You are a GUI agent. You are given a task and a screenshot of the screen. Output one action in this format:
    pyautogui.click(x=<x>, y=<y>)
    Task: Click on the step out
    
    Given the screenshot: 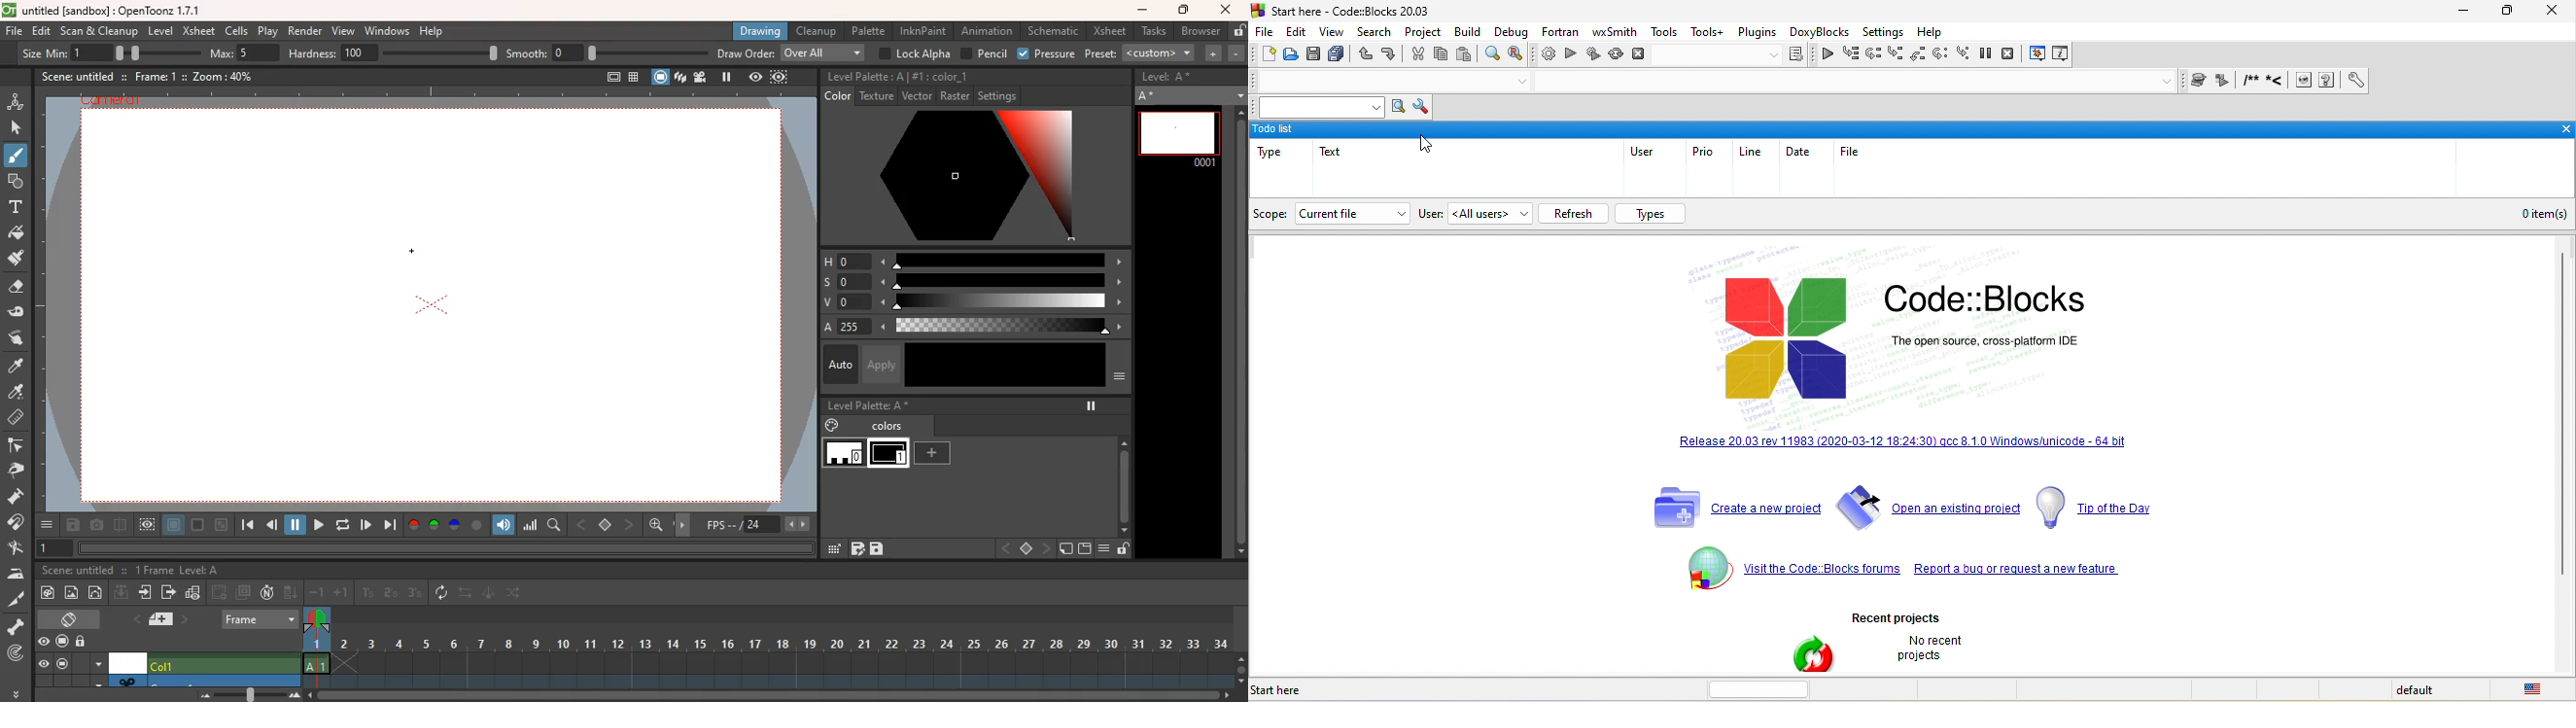 What is the action you would take?
    pyautogui.click(x=1920, y=55)
    